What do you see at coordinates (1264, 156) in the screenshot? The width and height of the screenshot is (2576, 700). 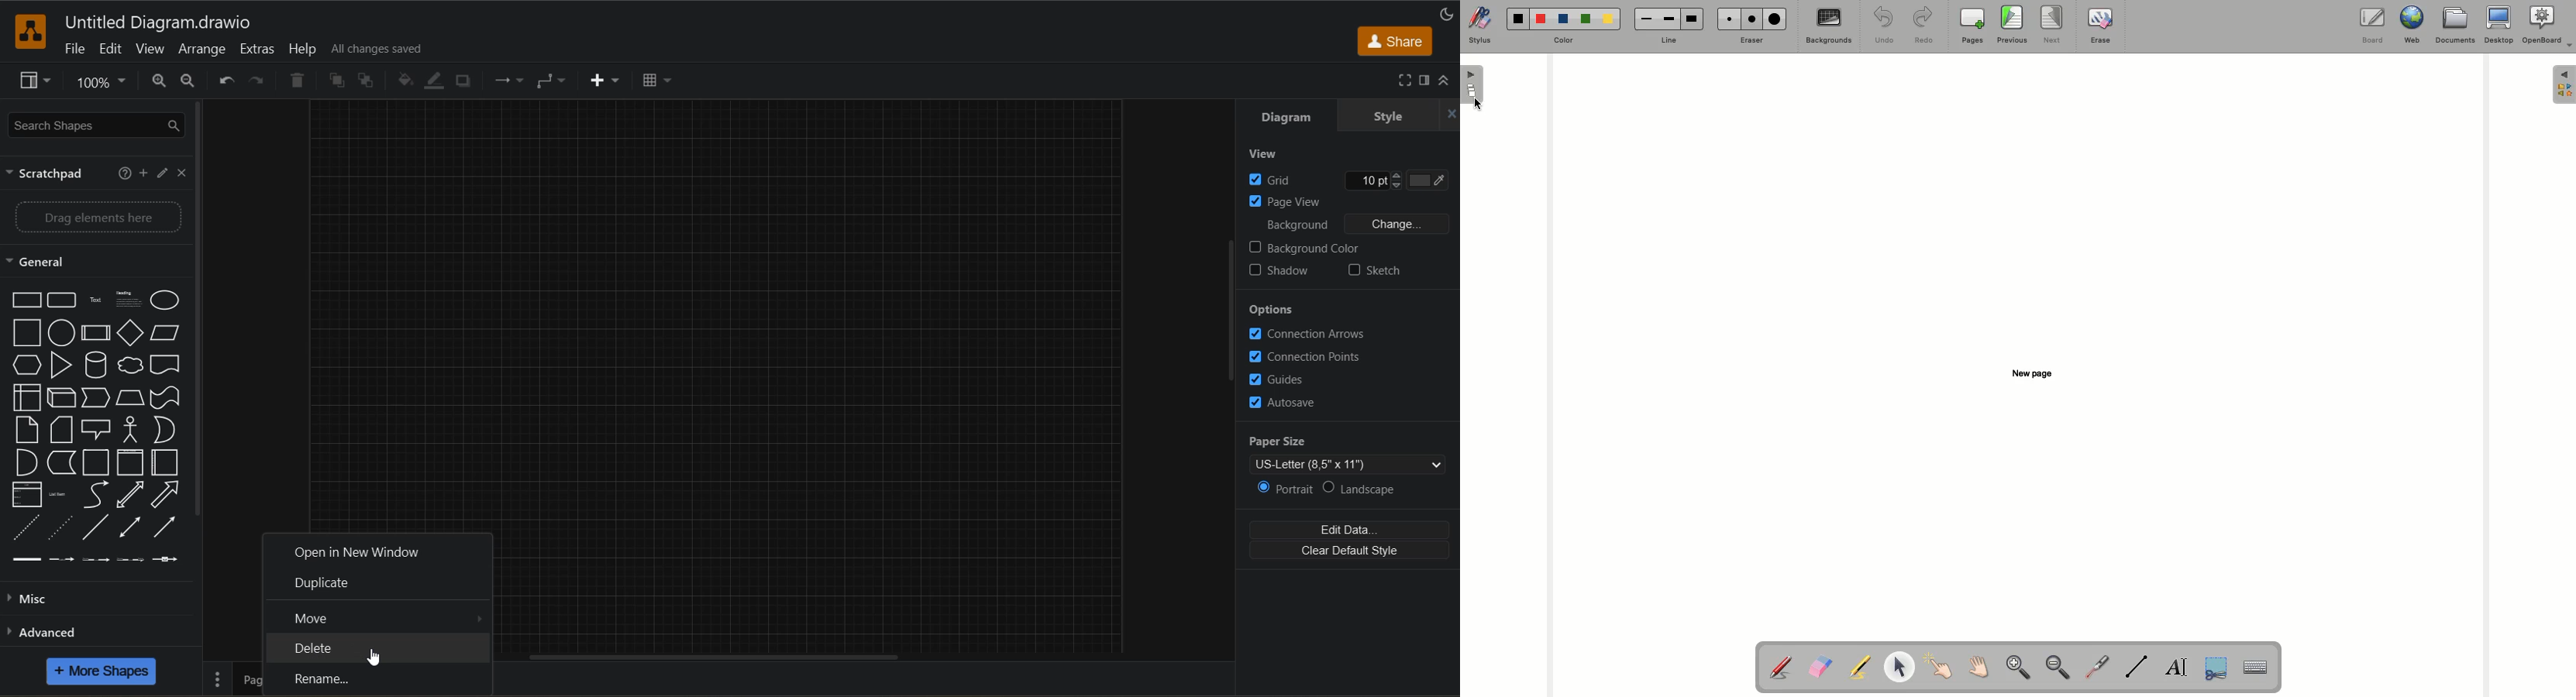 I see `view` at bounding box center [1264, 156].